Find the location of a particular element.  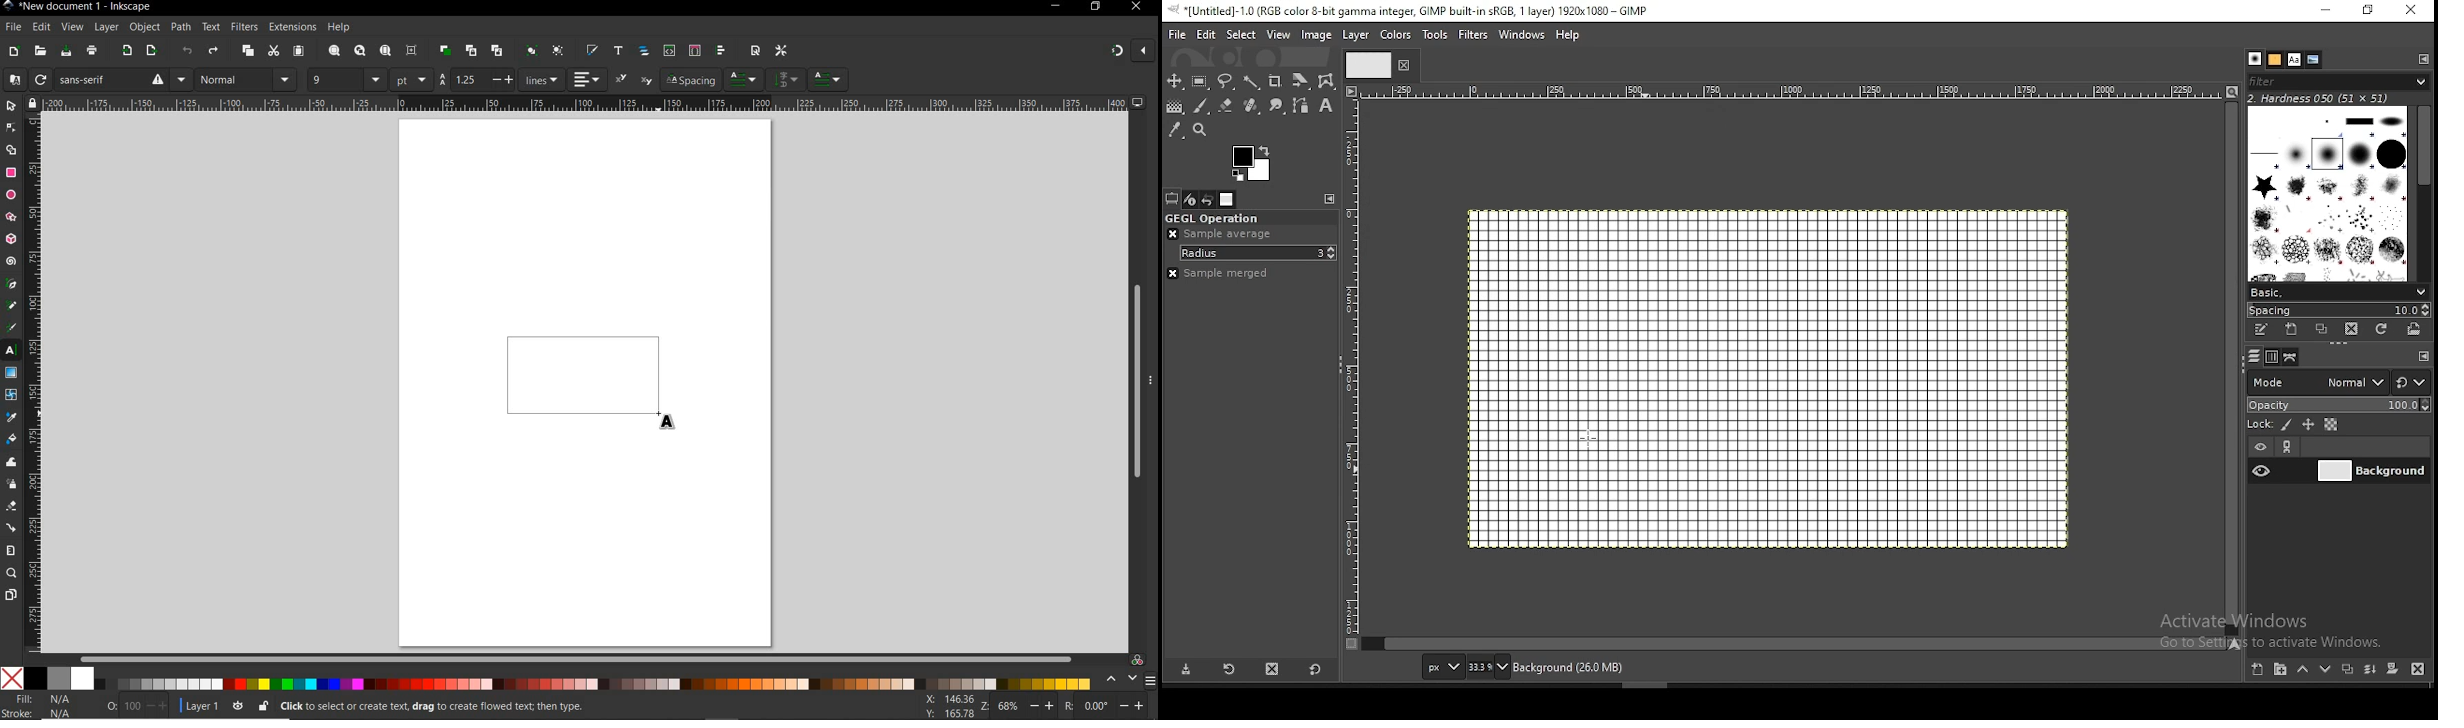

import is located at coordinates (126, 52).